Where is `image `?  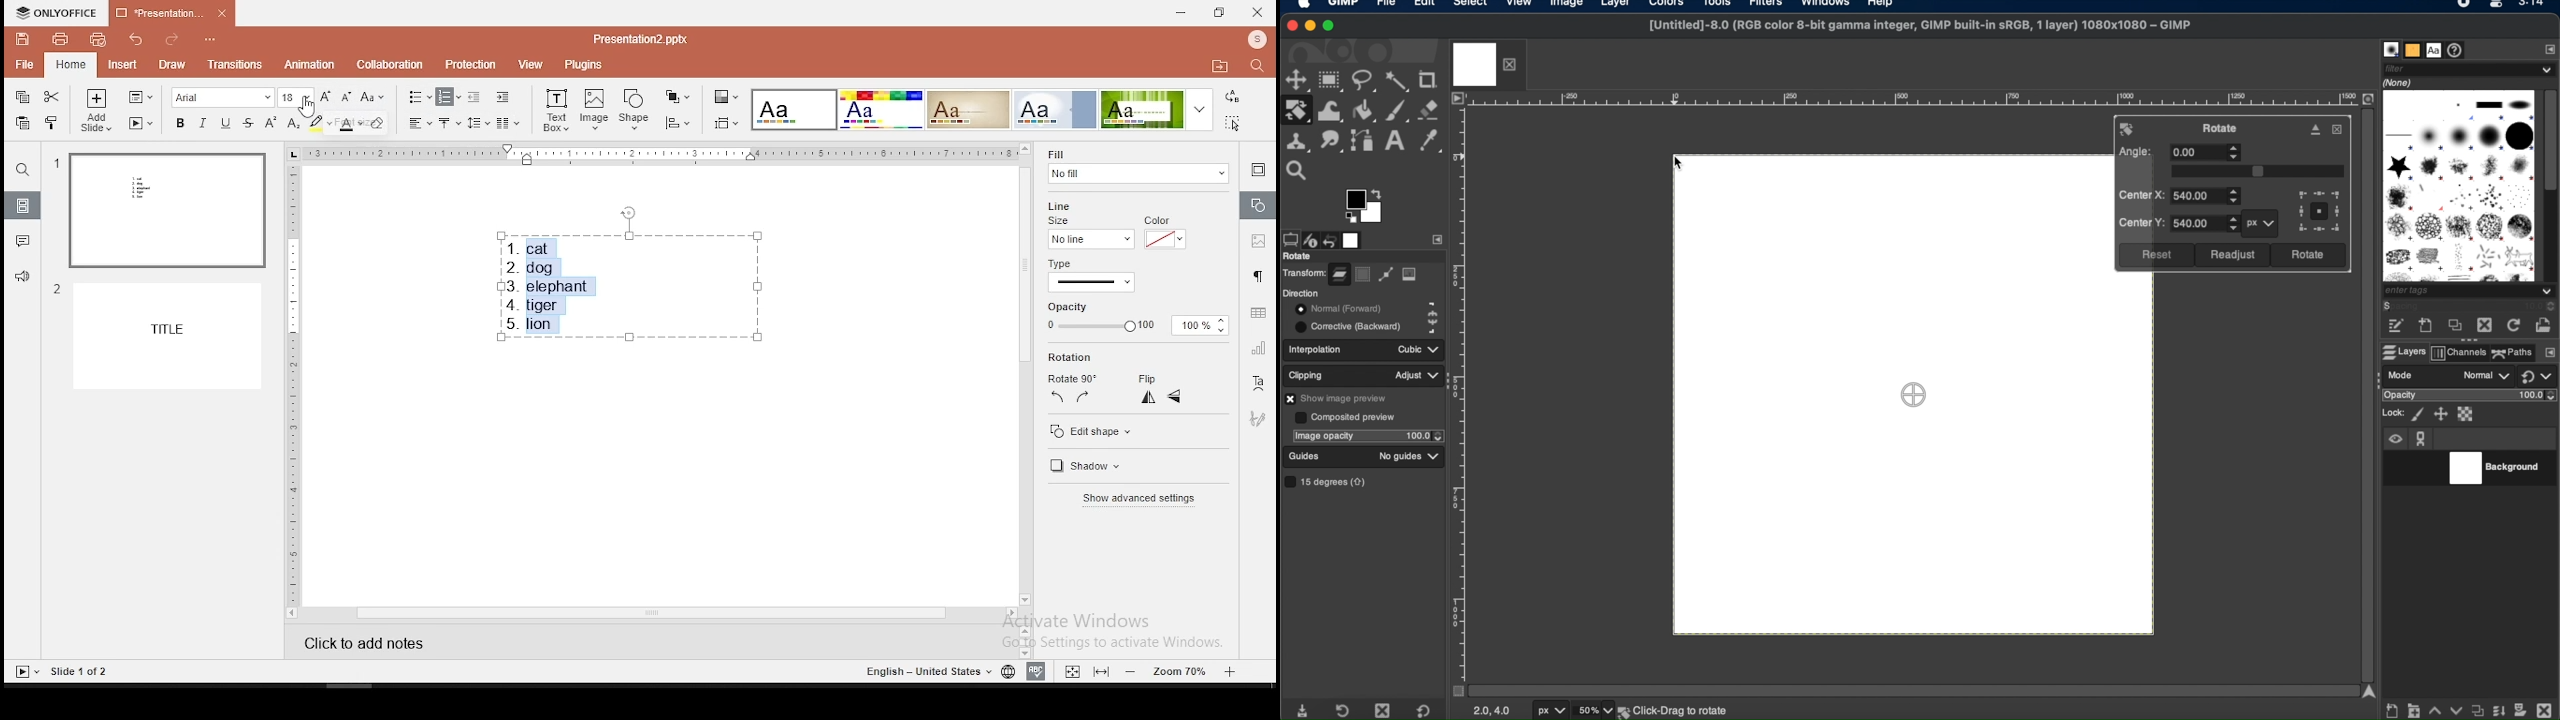 image  is located at coordinates (1410, 275).